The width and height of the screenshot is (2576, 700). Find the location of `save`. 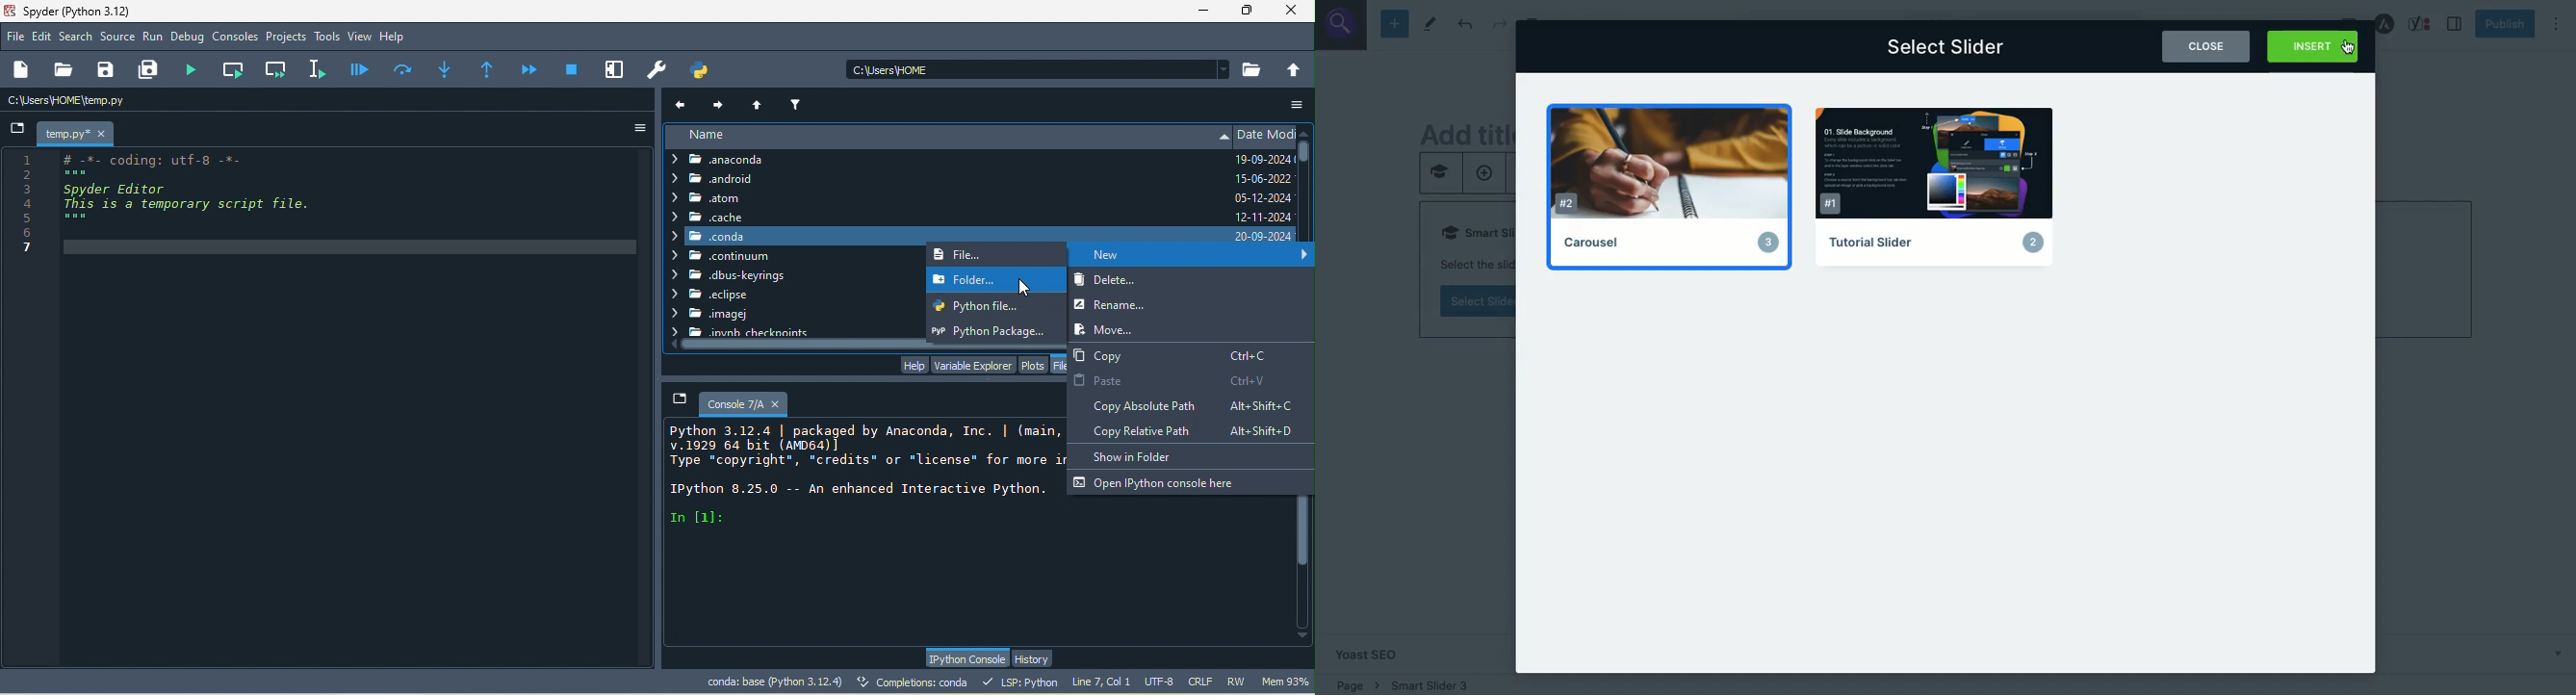

save is located at coordinates (107, 70).